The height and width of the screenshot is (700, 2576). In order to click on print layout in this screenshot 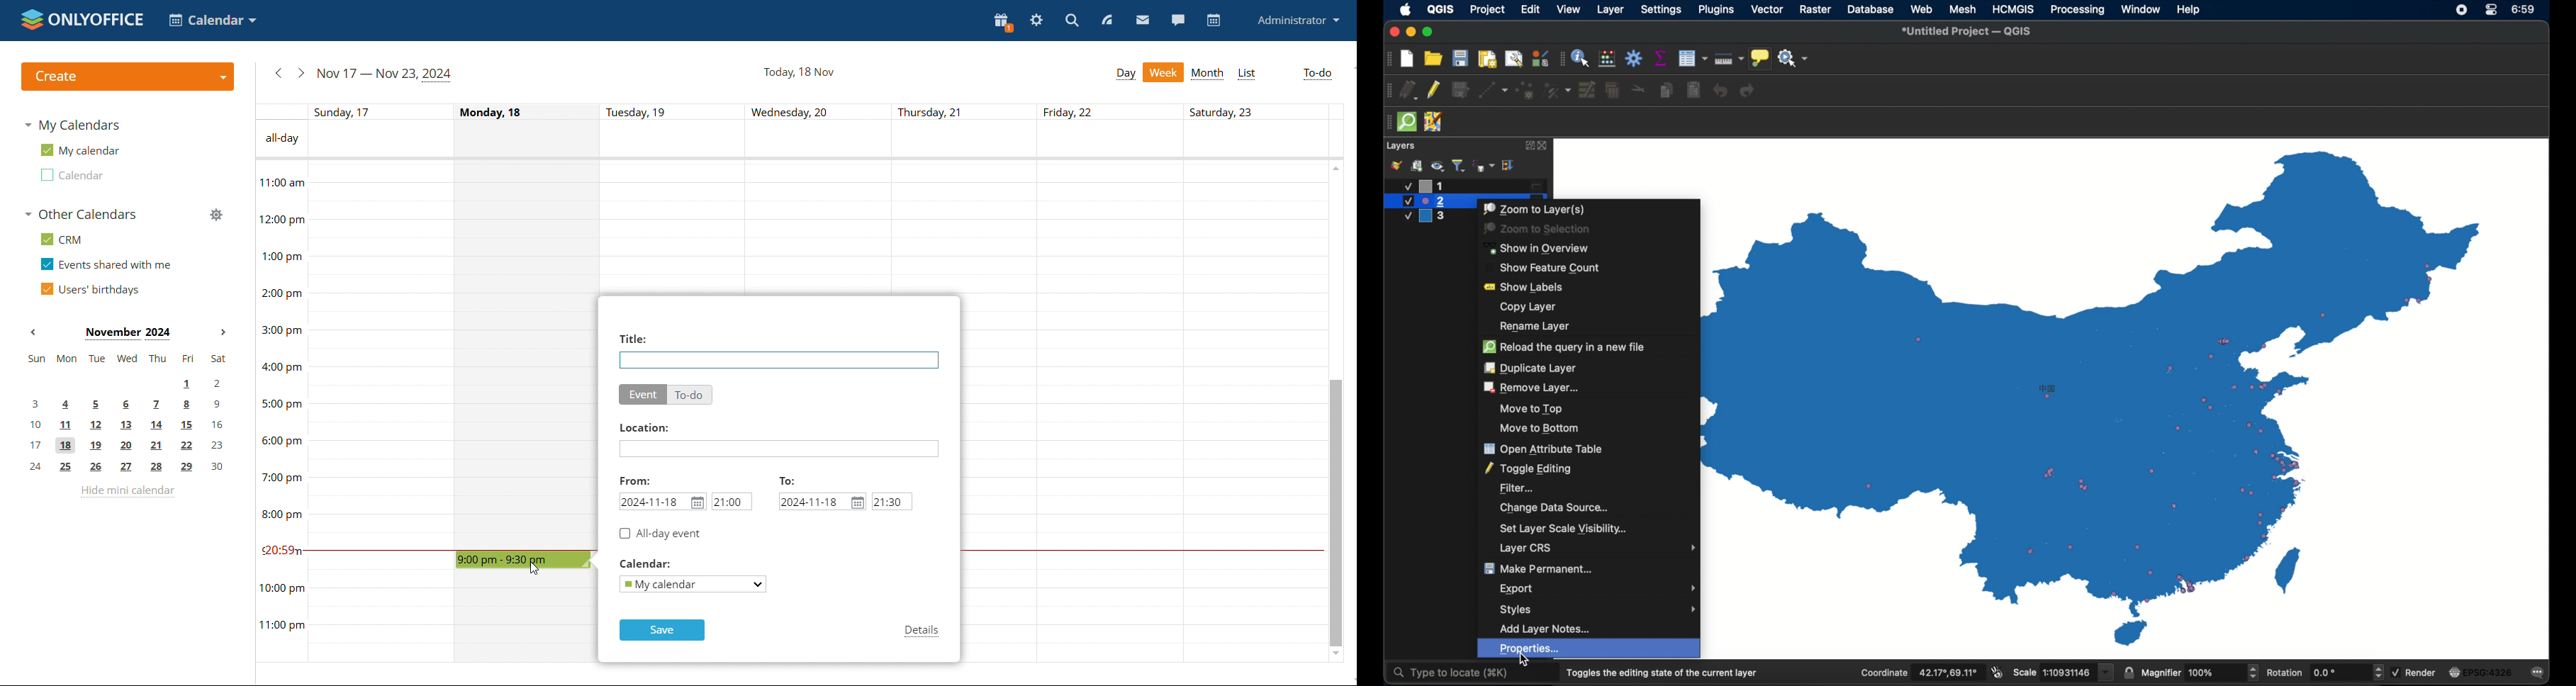, I will do `click(1488, 60)`.